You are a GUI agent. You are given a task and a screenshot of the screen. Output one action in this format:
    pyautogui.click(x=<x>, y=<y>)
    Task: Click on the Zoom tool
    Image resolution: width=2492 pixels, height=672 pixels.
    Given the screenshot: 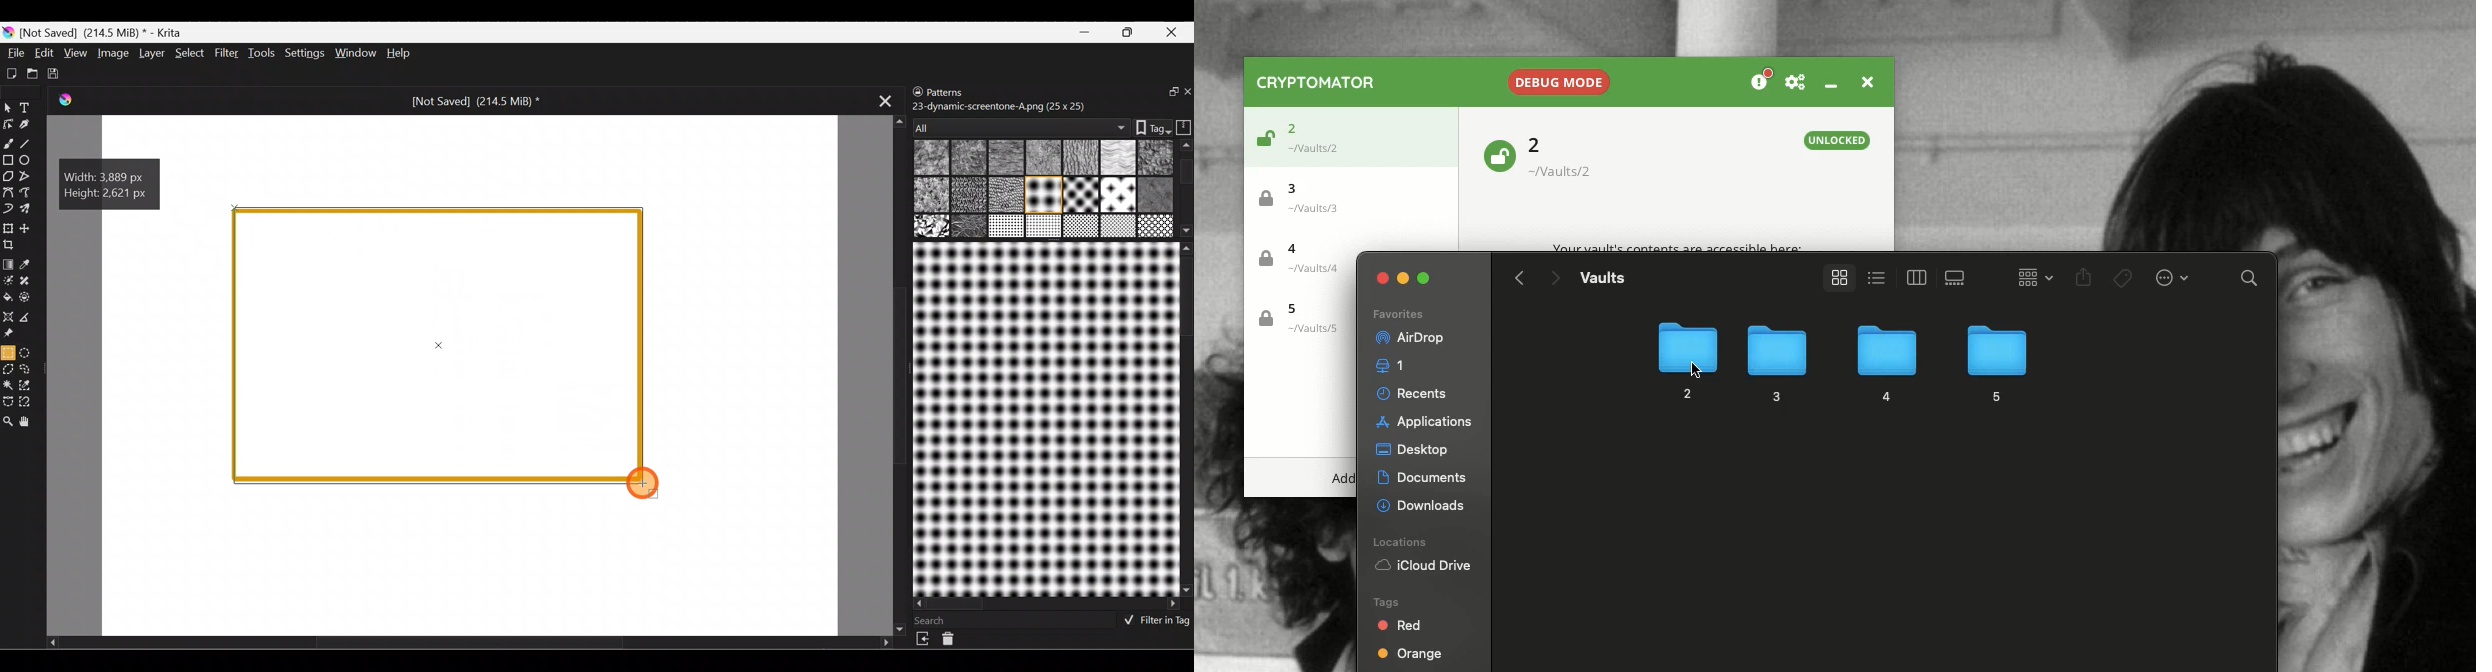 What is the action you would take?
    pyautogui.click(x=8, y=422)
    